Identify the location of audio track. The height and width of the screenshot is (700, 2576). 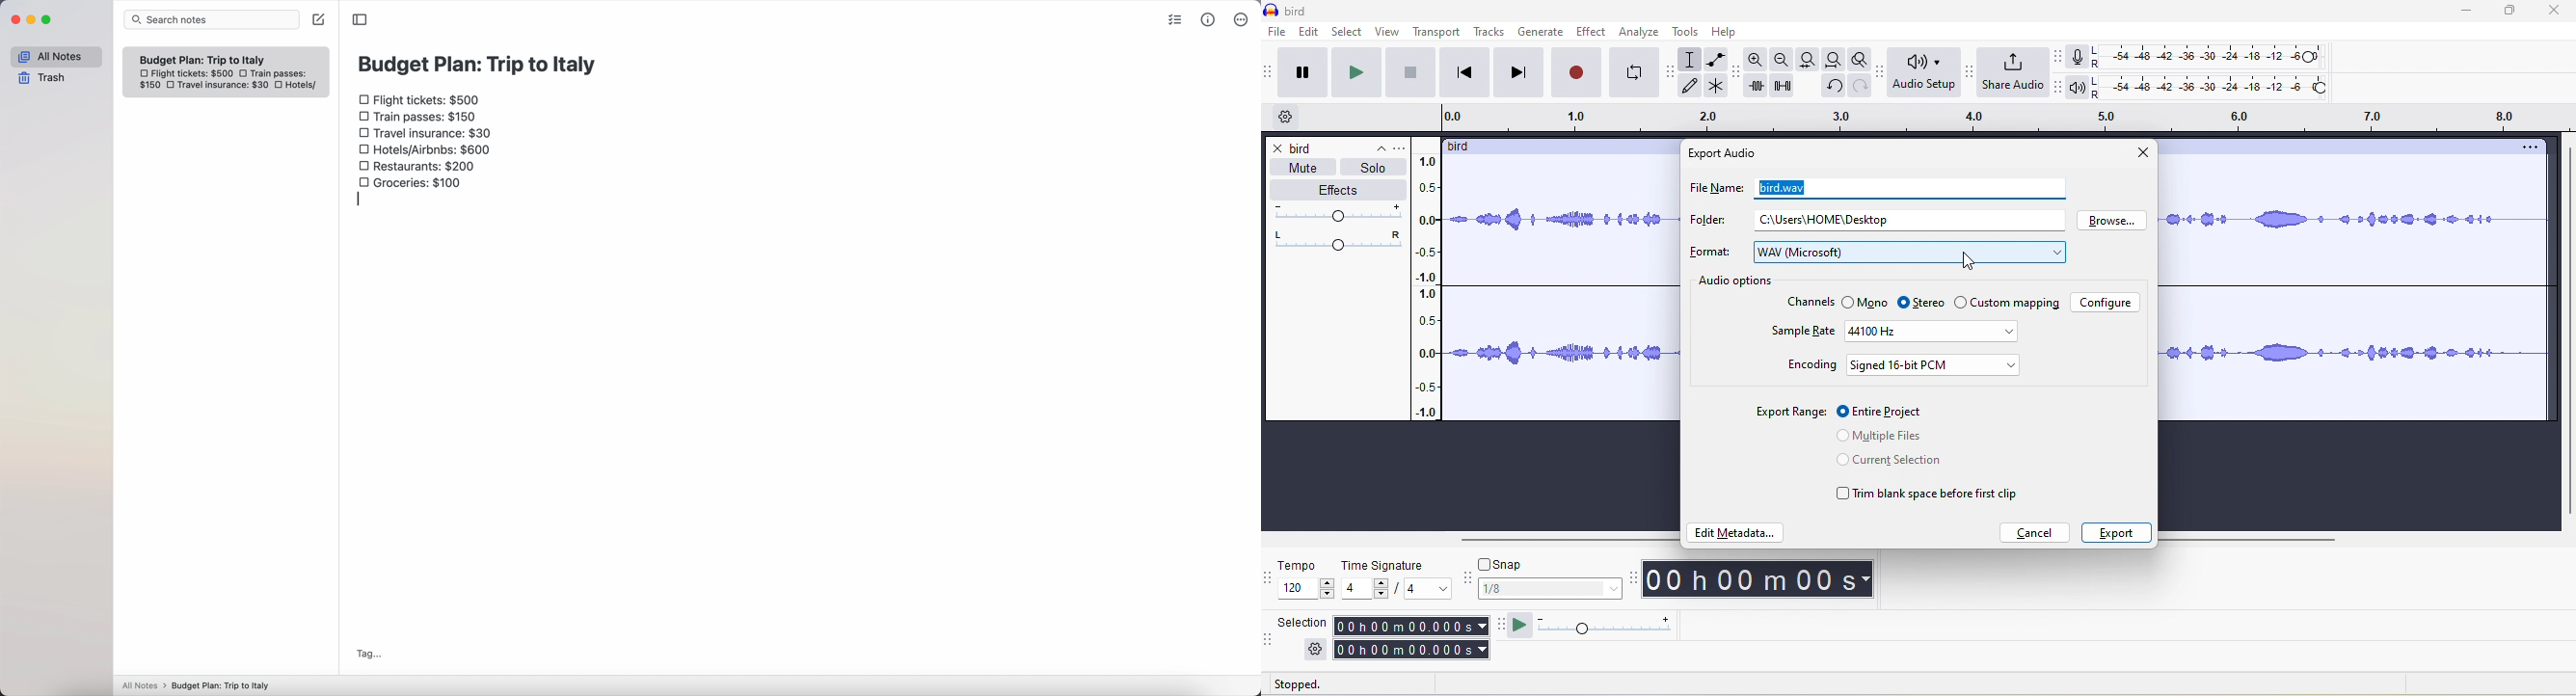
(2350, 292).